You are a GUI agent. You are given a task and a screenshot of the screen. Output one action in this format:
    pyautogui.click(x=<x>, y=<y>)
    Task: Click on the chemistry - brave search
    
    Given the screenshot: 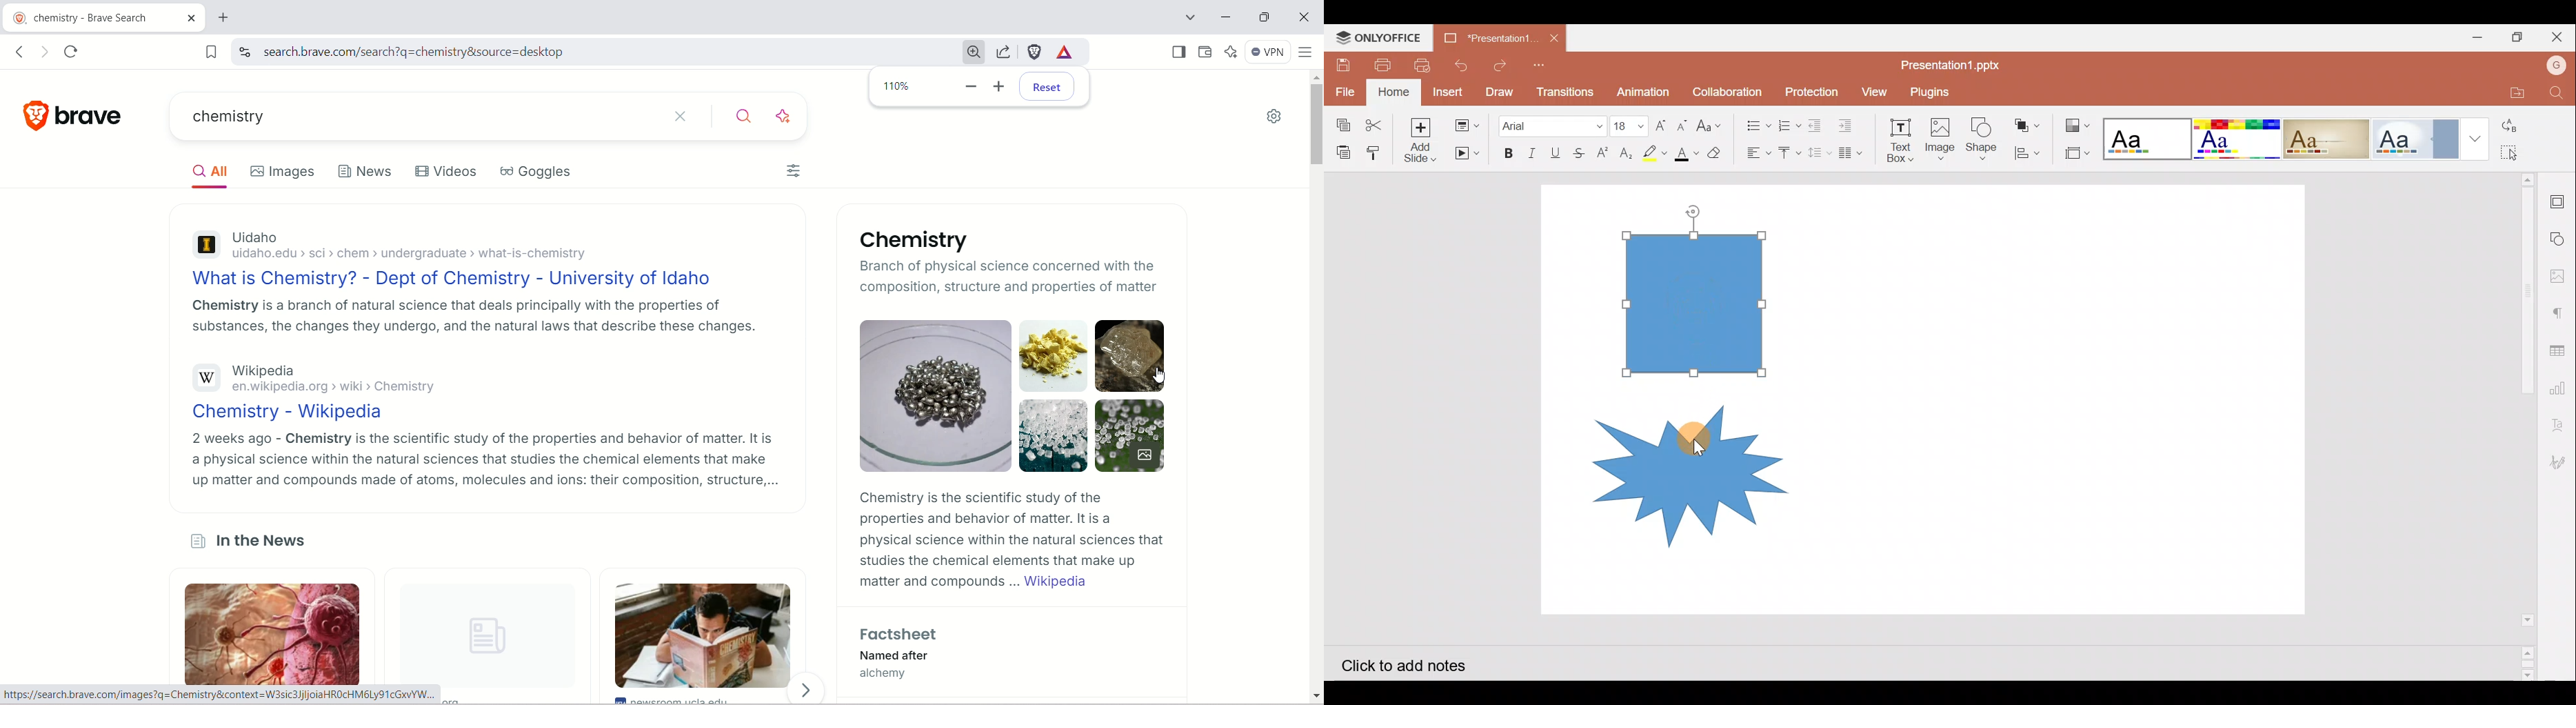 What is the action you would take?
    pyautogui.click(x=84, y=16)
    